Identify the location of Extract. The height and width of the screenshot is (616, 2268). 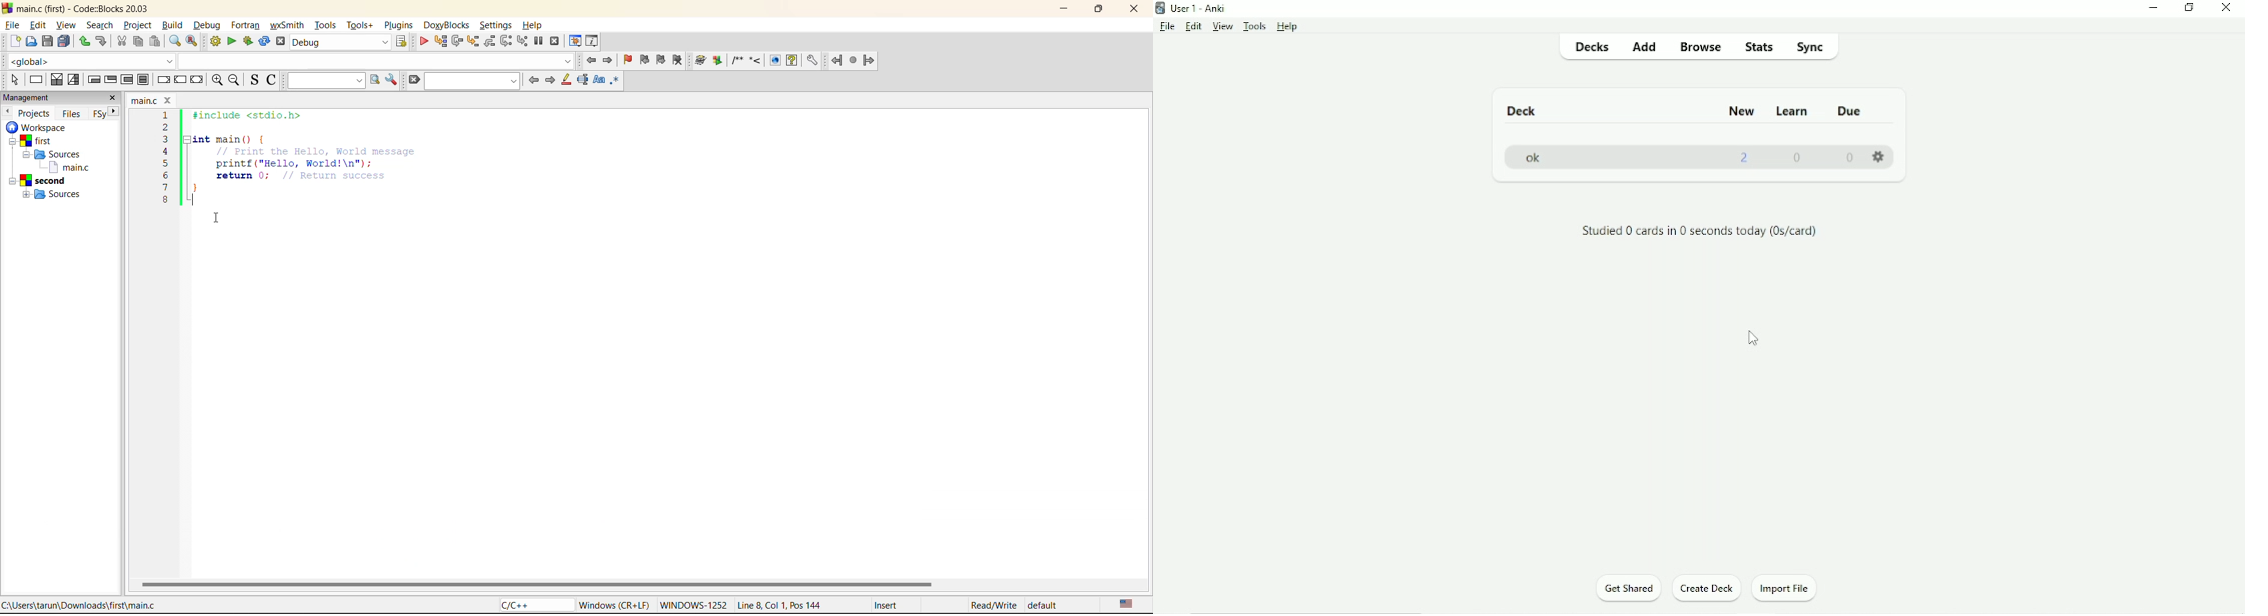
(719, 61).